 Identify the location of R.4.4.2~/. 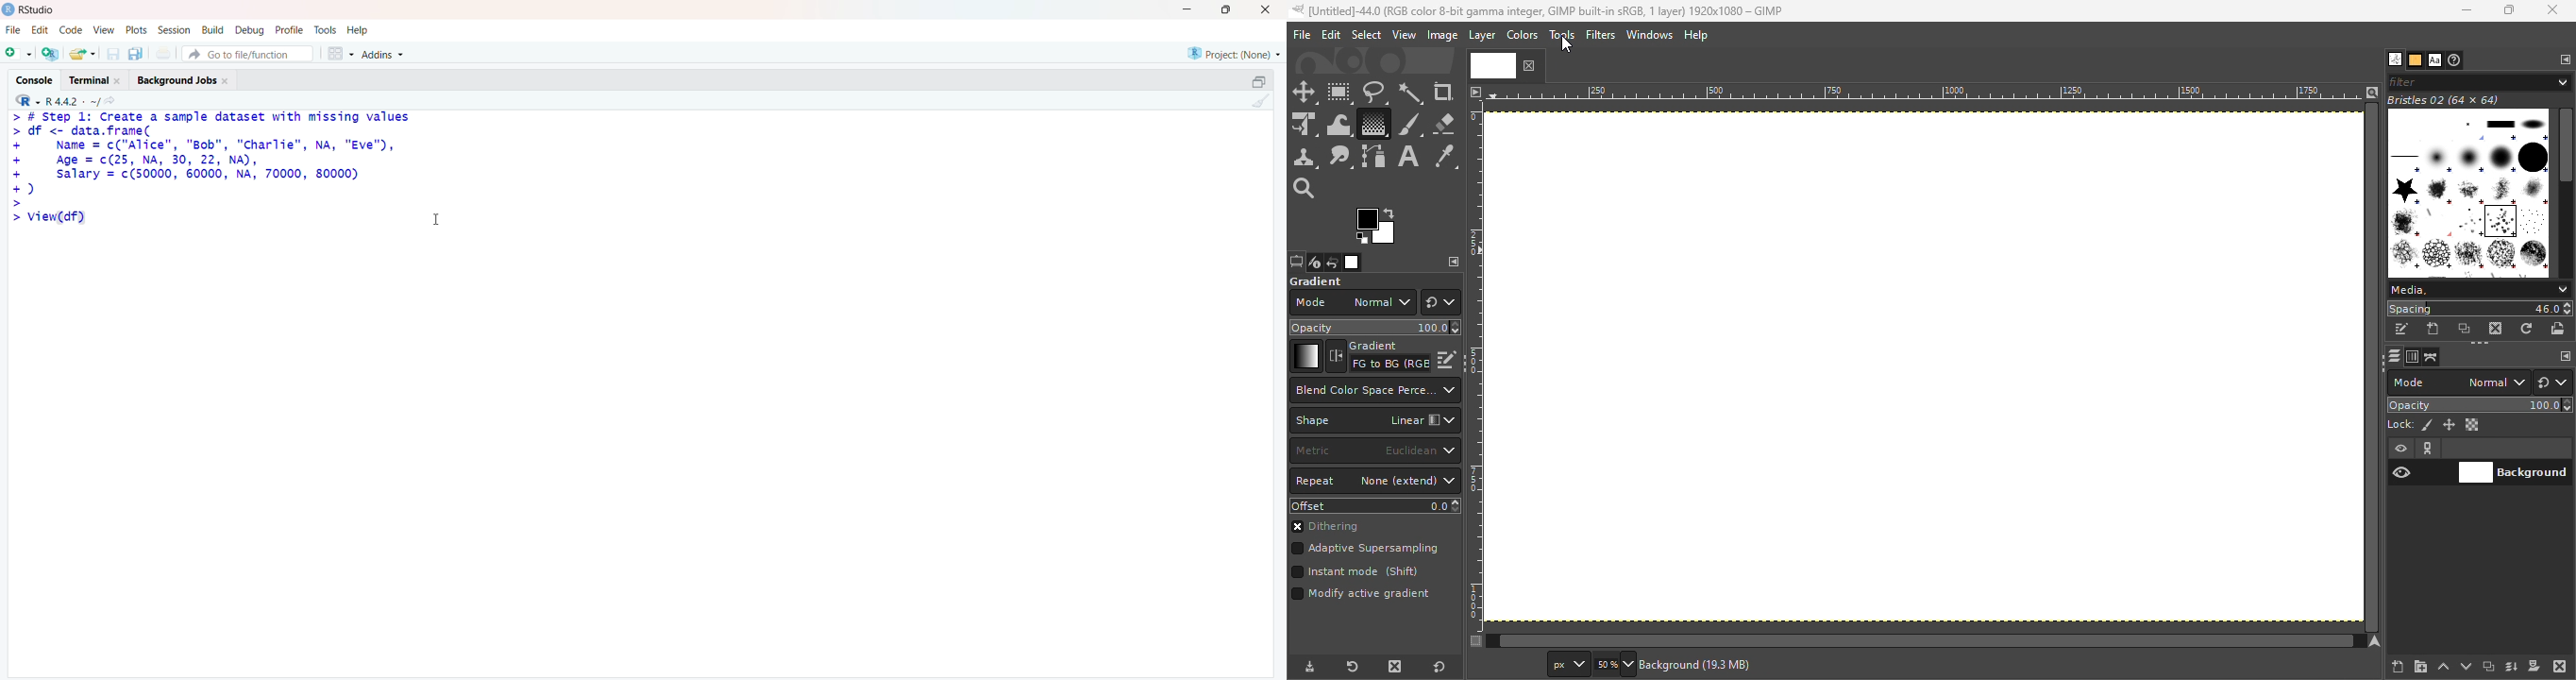
(72, 101).